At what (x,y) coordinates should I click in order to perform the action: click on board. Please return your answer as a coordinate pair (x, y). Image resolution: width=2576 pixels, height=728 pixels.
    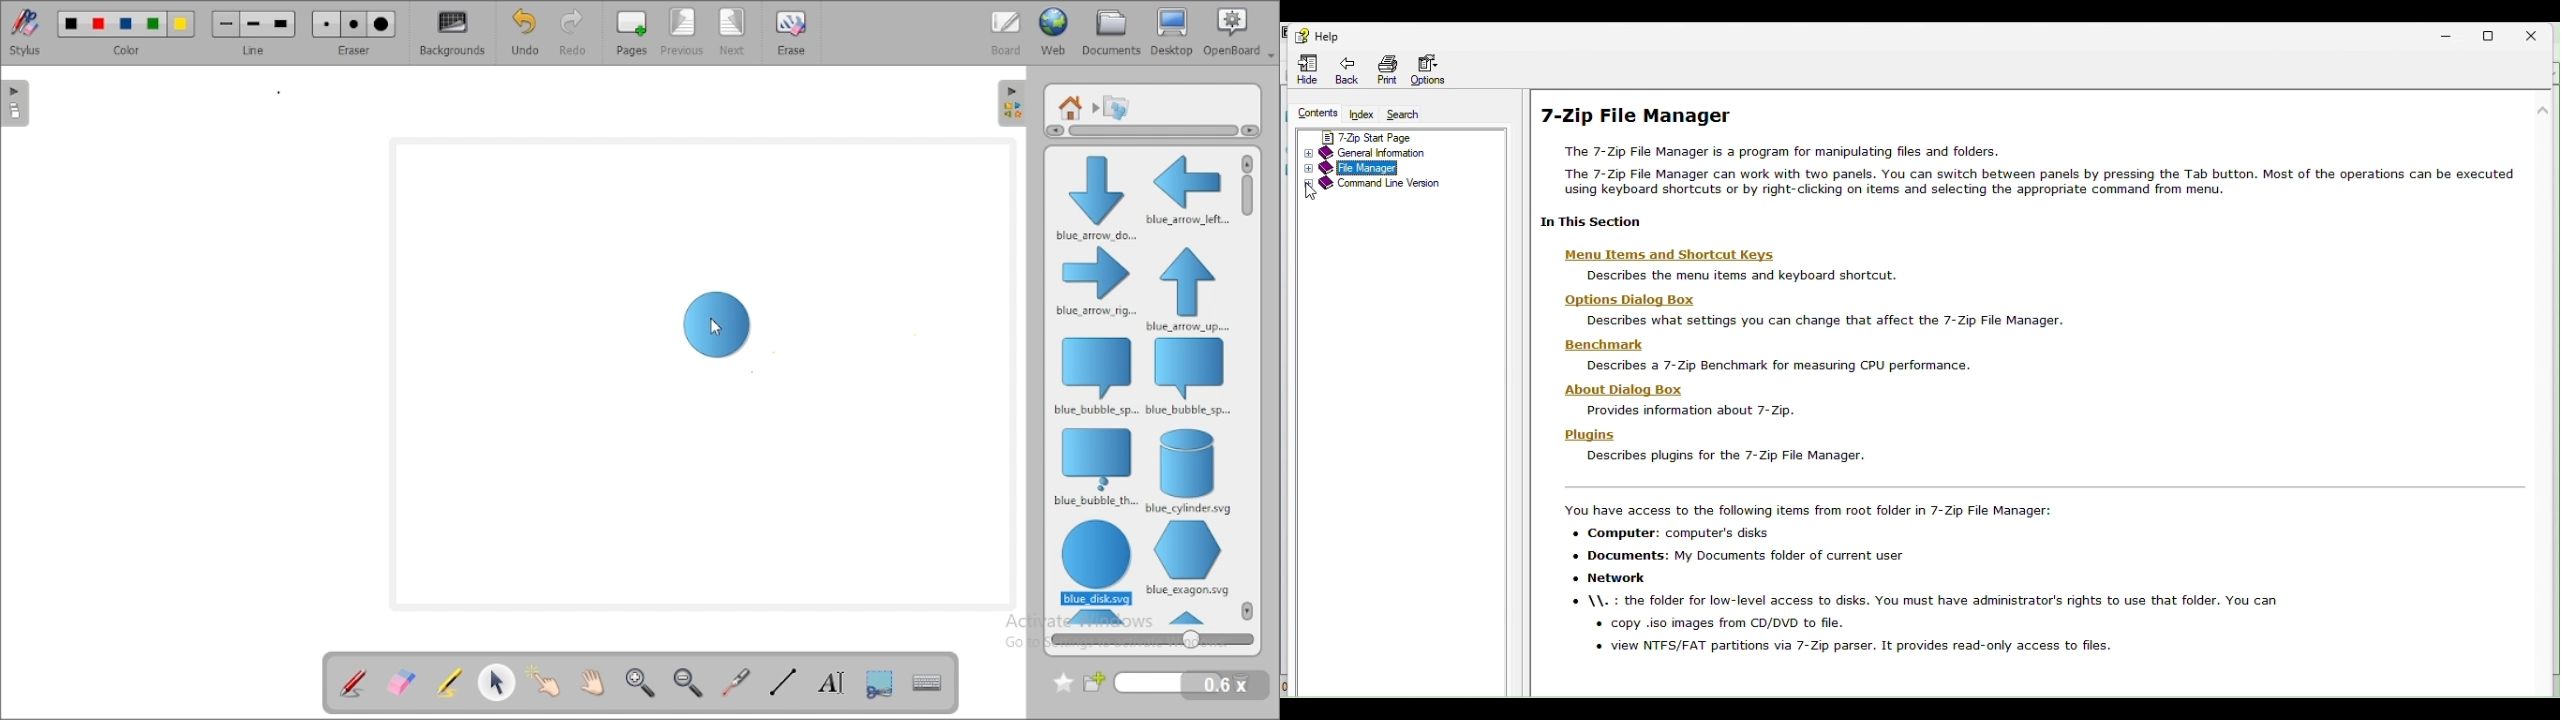
    Looking at the image, I should click on (1006, 32).